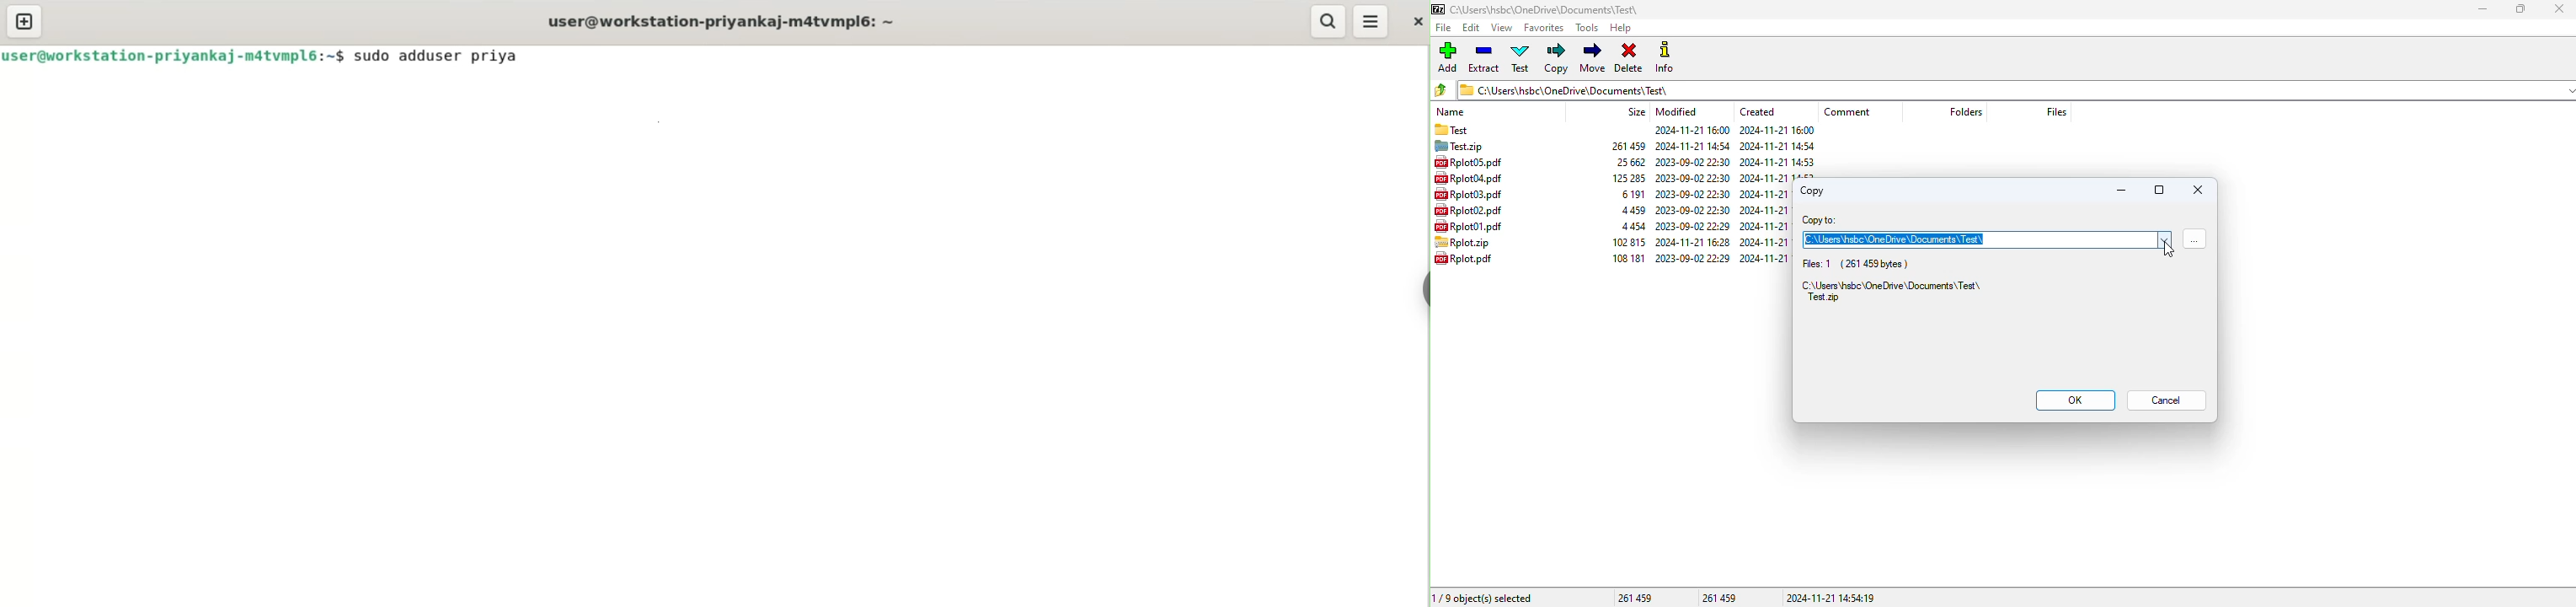 The height and width of the screenshot is (616, 2576). What do you see at coordinates (24, 21) in the screenshot?
I see `new tab` at bounding box center [24, 21].